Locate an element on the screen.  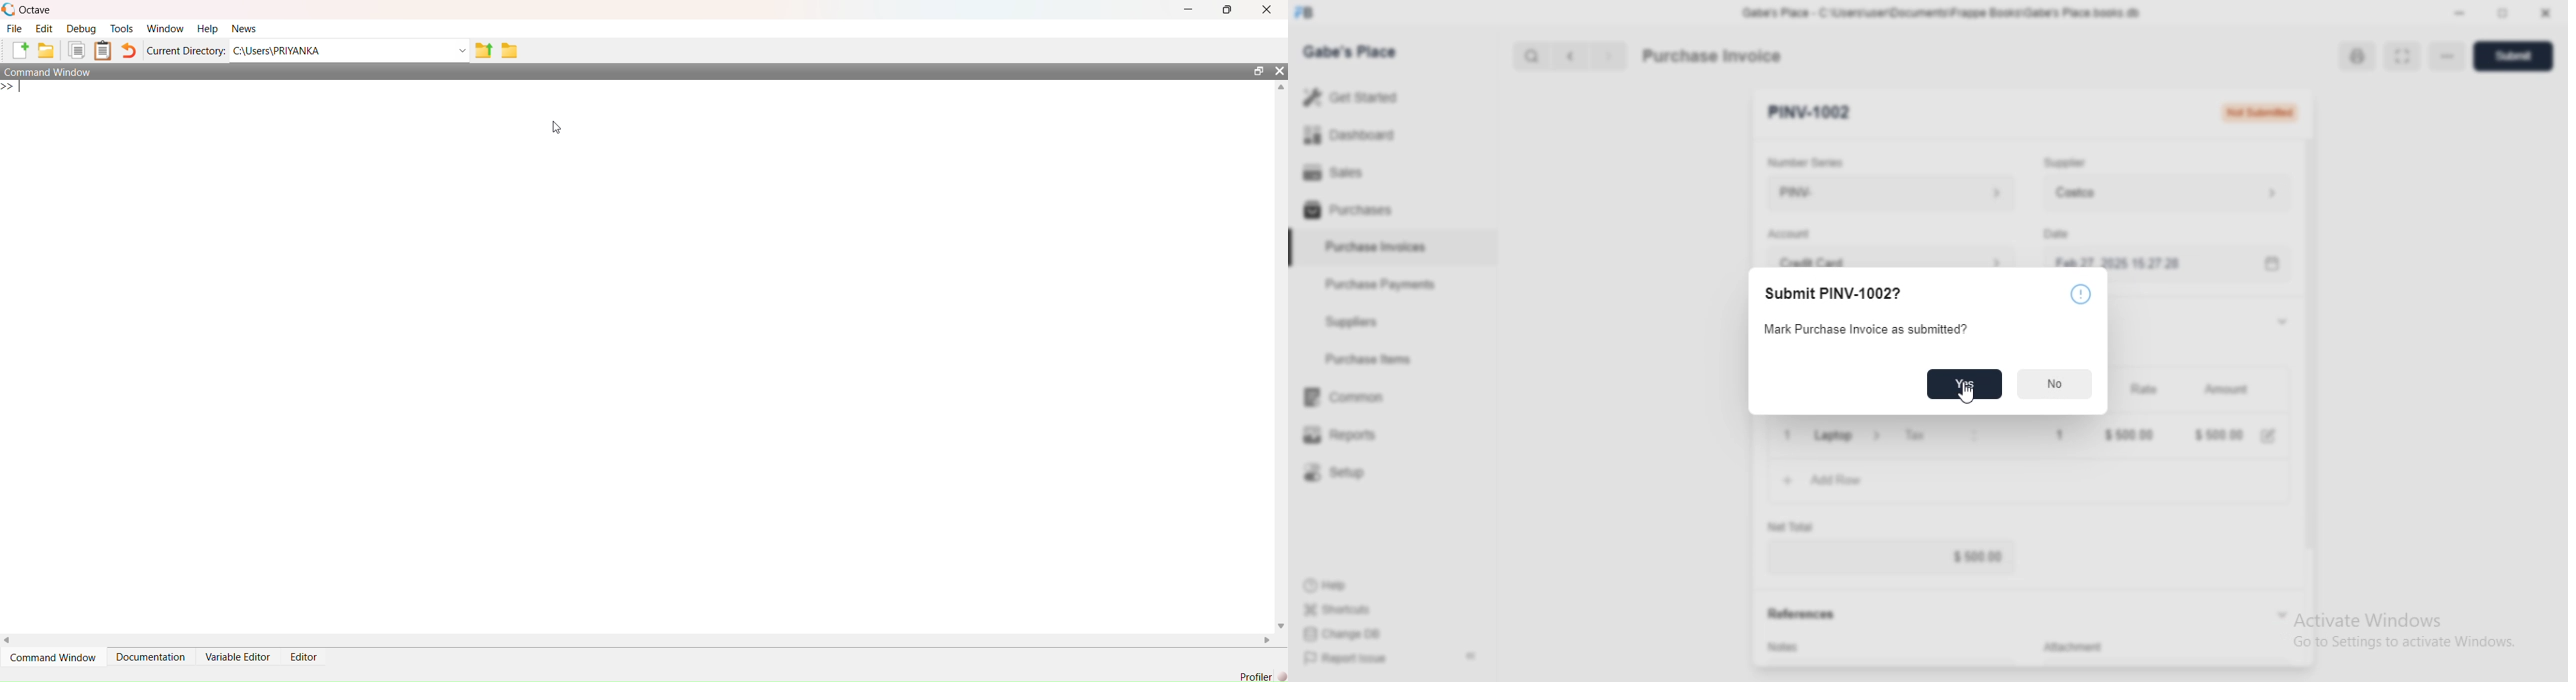
Shortcuts is located at coordinates (1338, 609).